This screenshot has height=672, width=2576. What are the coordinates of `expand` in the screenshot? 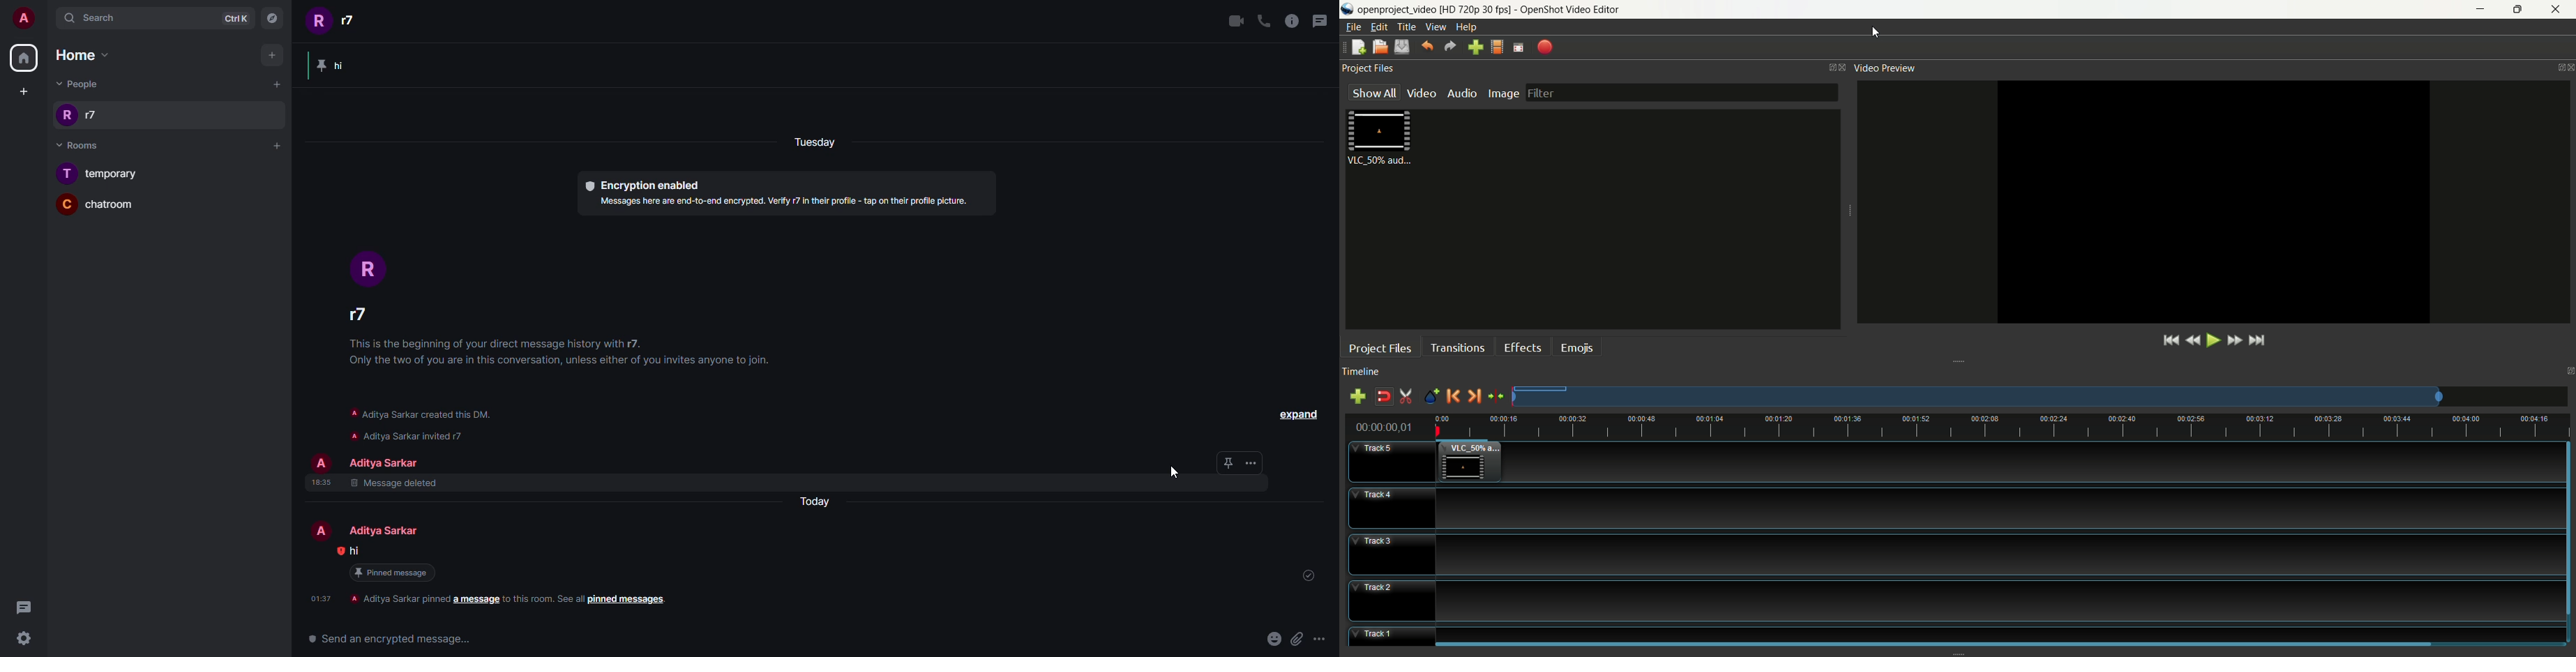 It's located at (1292, 414).